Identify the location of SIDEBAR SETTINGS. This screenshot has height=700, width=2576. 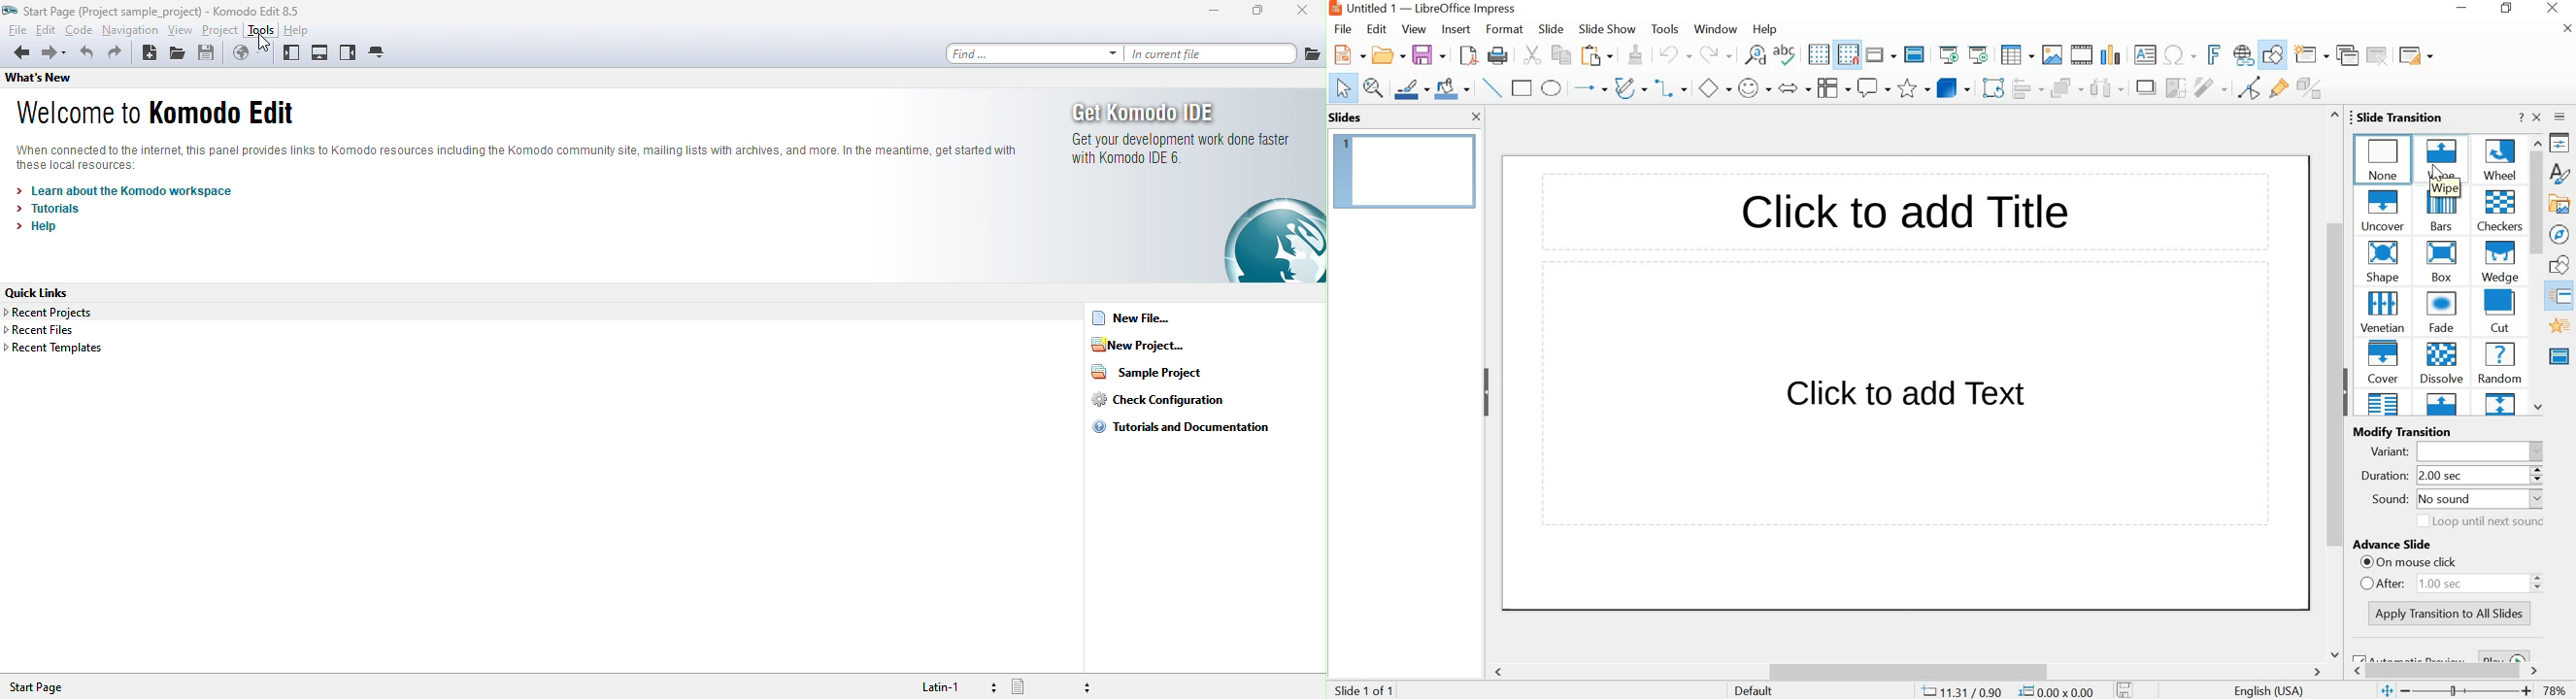
(2561, 117).